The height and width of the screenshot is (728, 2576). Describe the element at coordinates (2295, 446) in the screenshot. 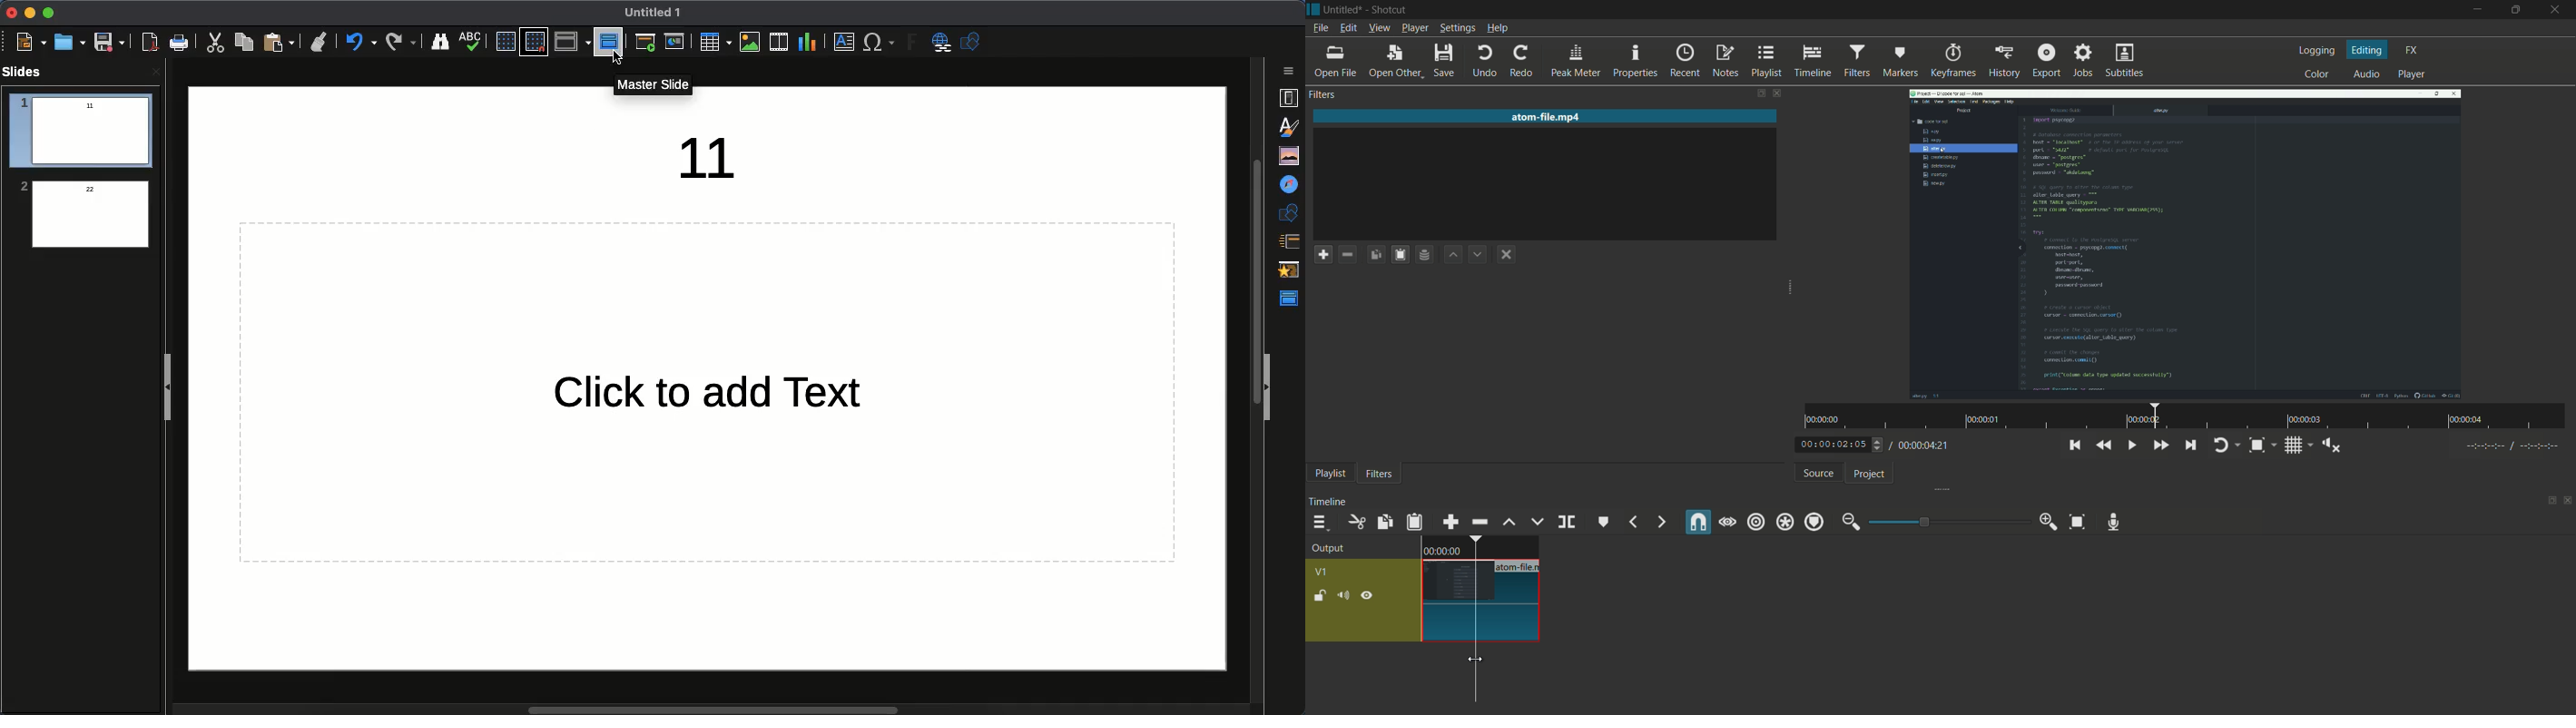

I see `toggle grid` at that location.